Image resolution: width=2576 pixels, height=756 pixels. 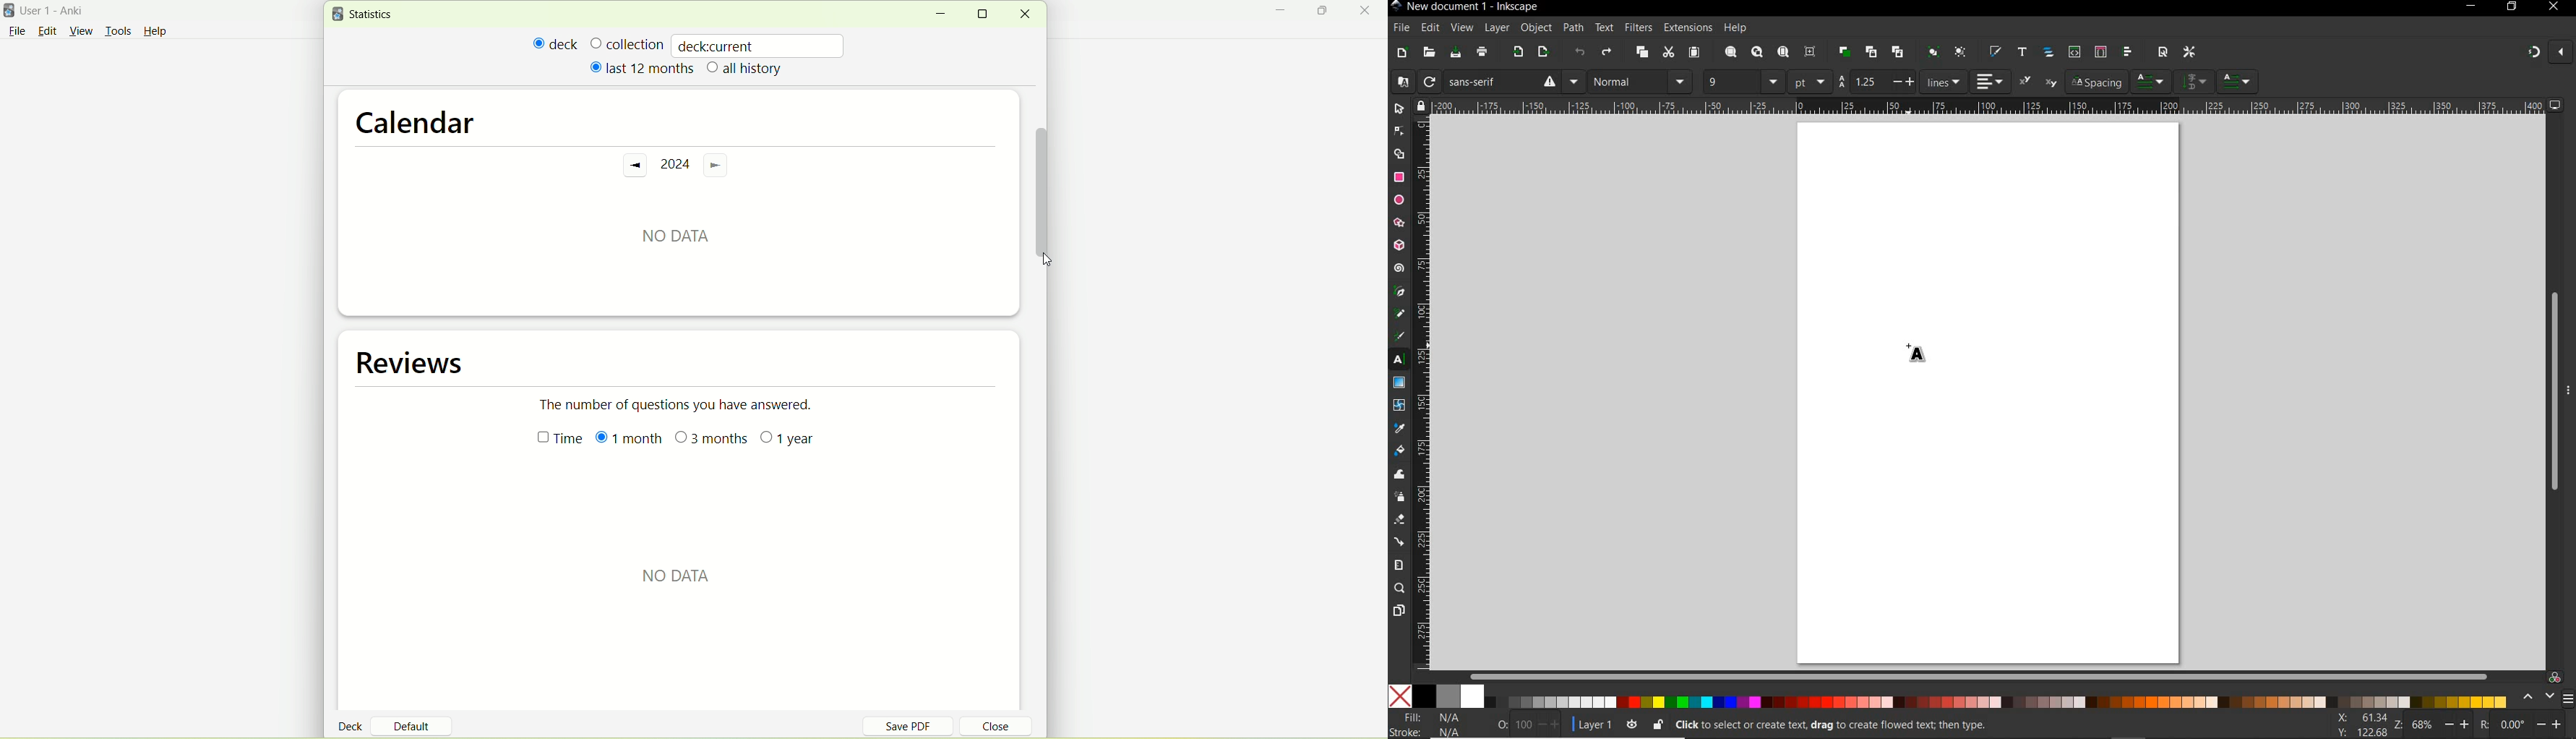 I want to click on color managed mode, so click(x=2553, y=677).